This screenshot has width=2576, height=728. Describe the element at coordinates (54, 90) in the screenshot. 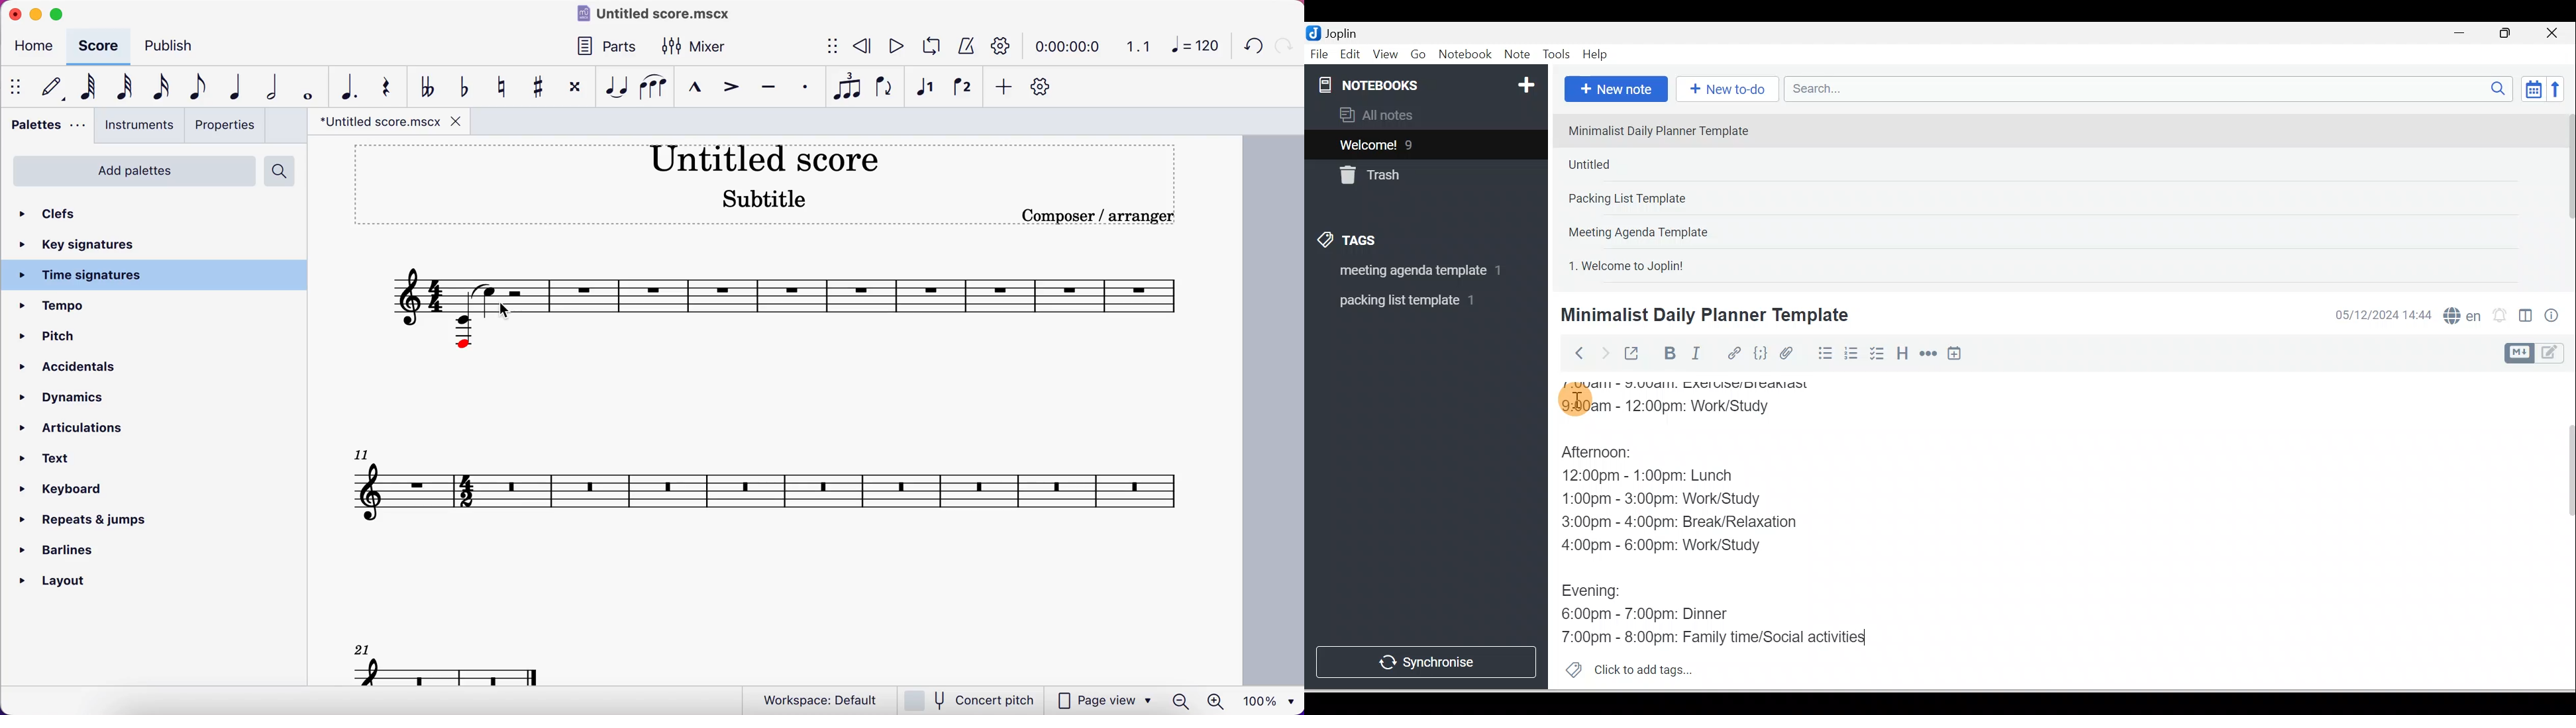

I see `default` at that location.